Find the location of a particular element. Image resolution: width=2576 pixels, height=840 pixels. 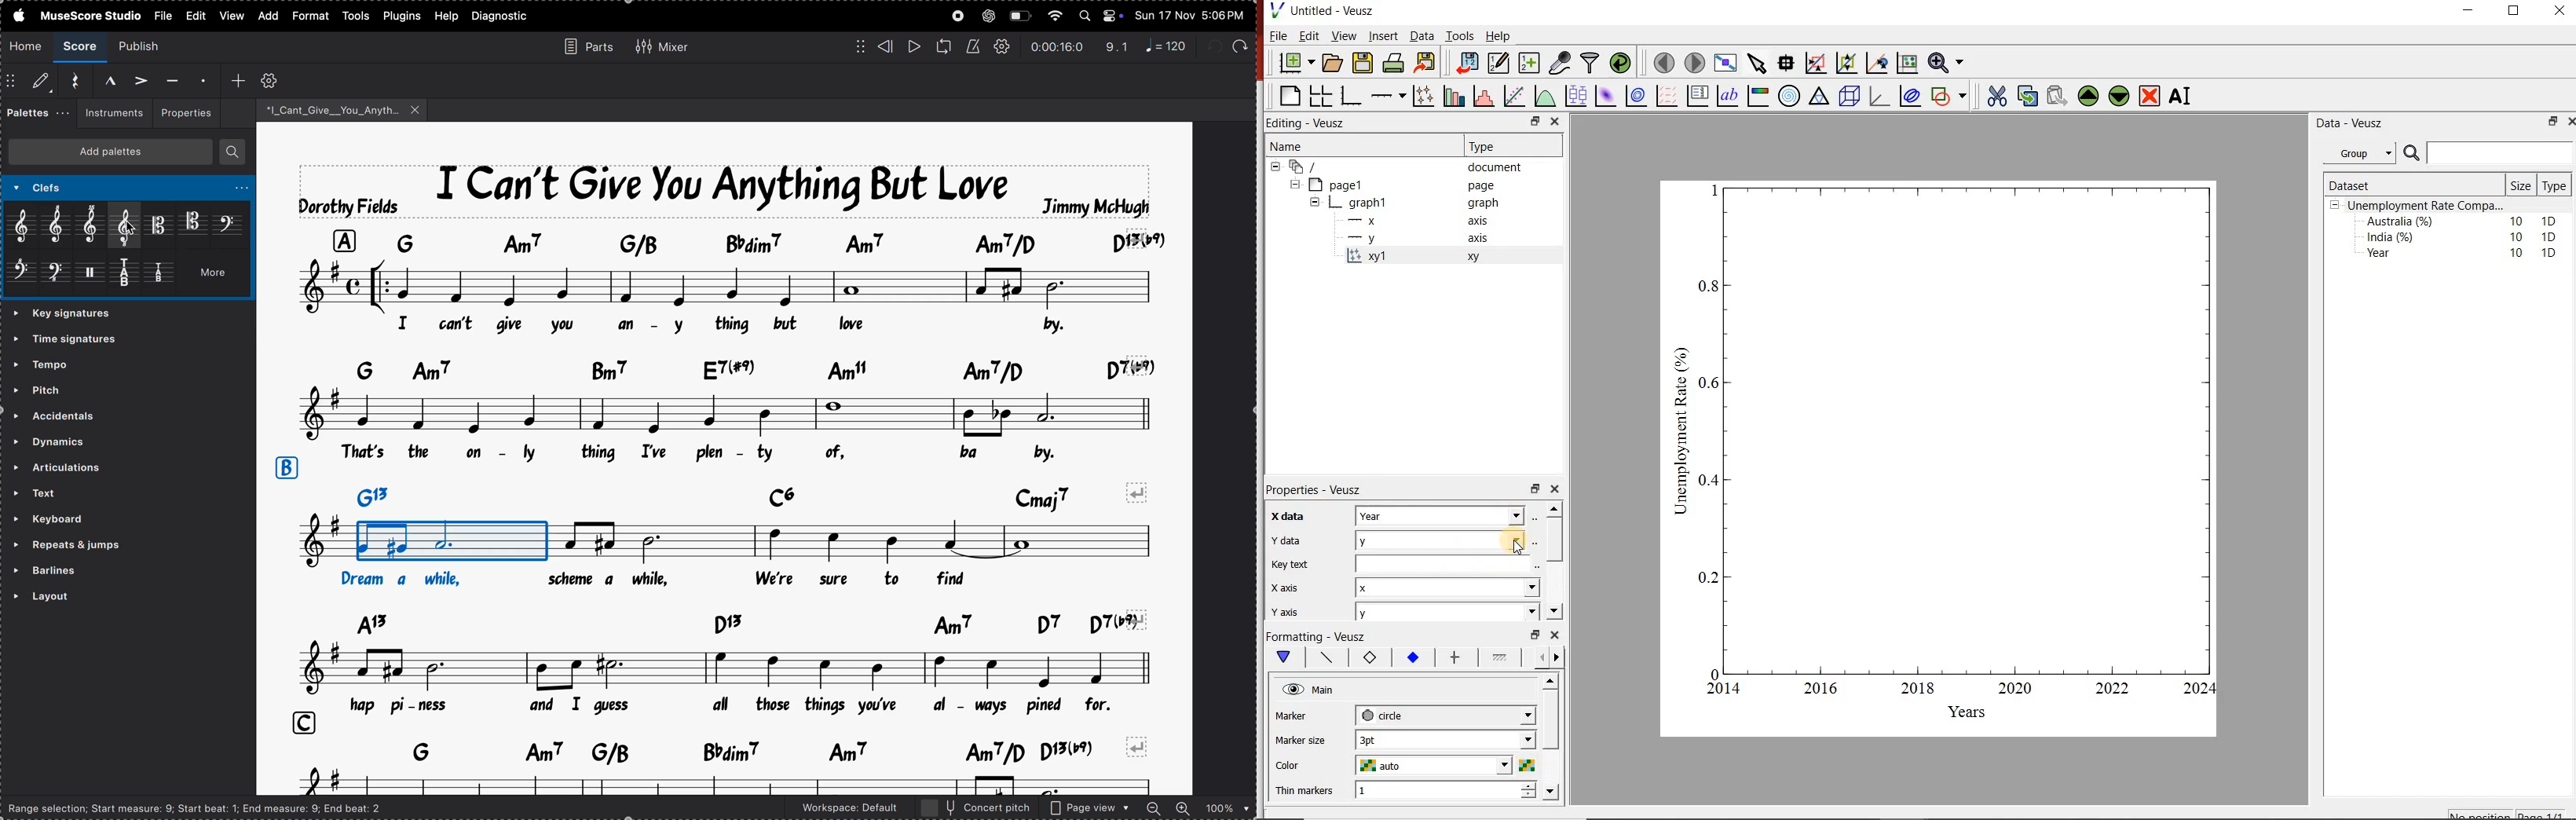

polar graph is located at coordinates (1790, 97).